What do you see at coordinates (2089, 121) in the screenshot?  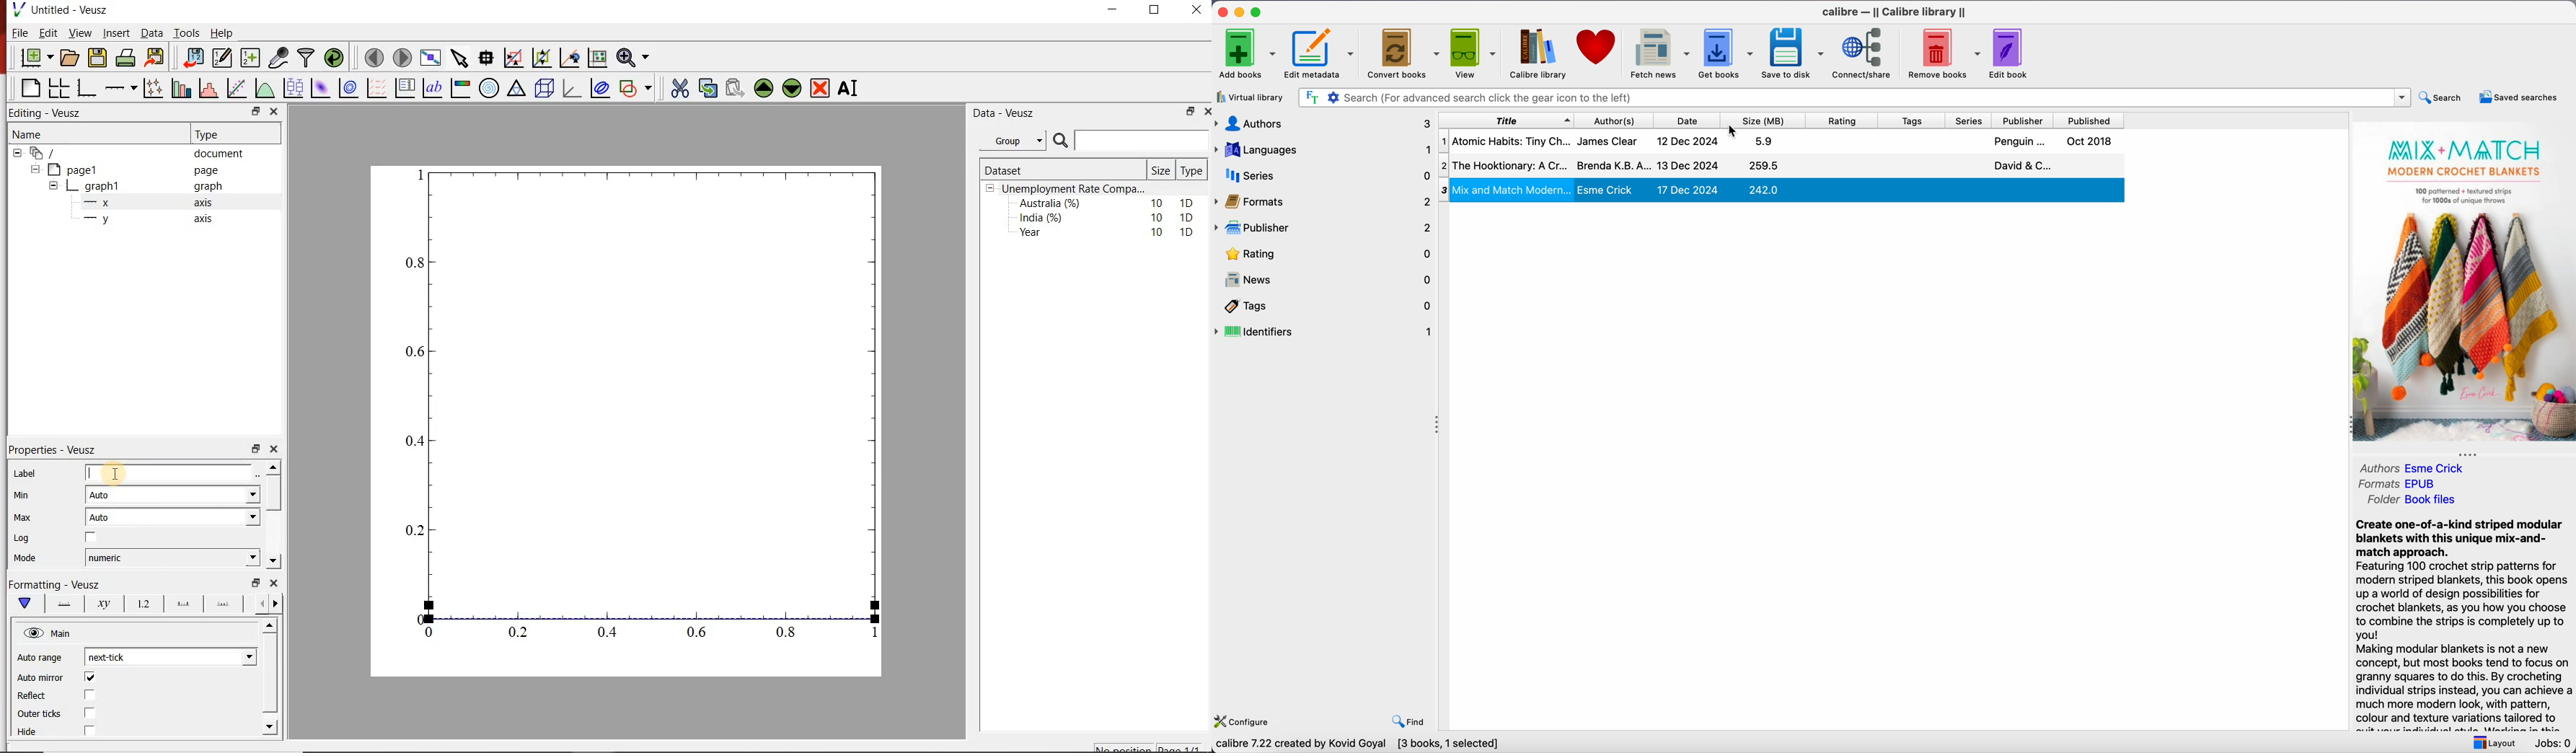 I see `published` at bounding box center [2089, 121].